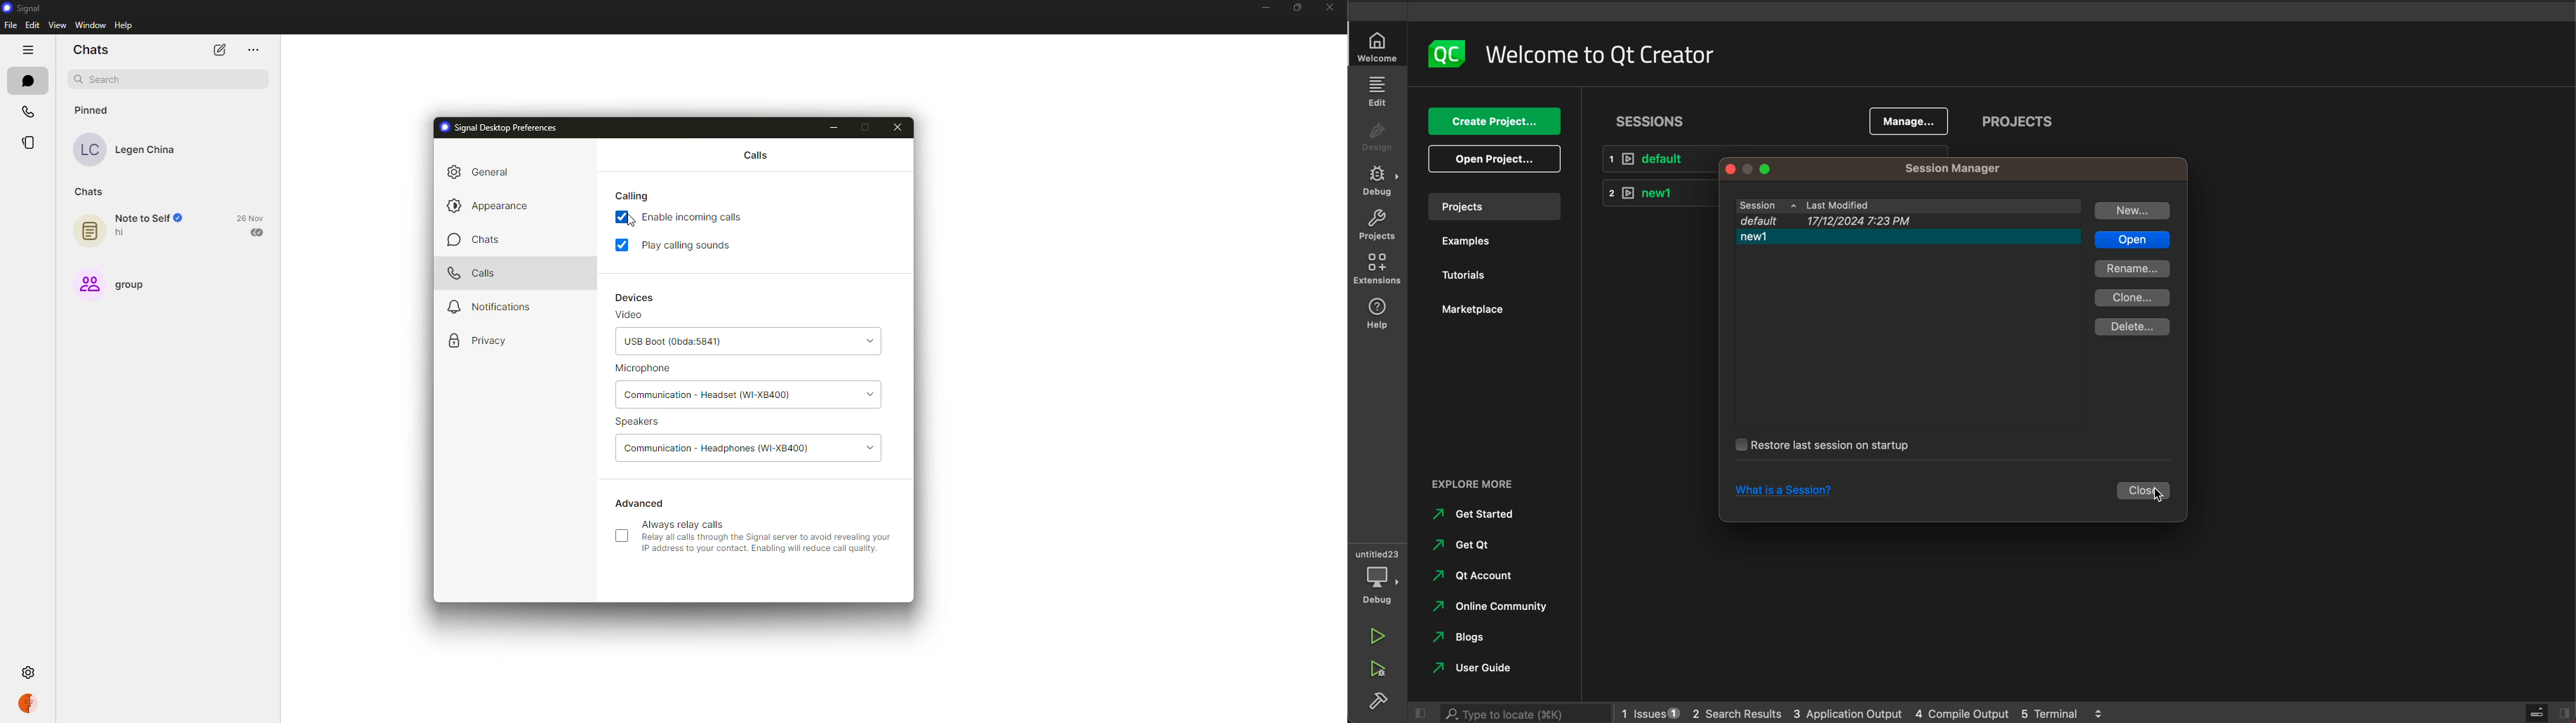 This screenshot has height=728, width=2576. What do you see at coordinates (220, 50) in the screenshot?
I see `new chat` at bounding box center [220, 50].